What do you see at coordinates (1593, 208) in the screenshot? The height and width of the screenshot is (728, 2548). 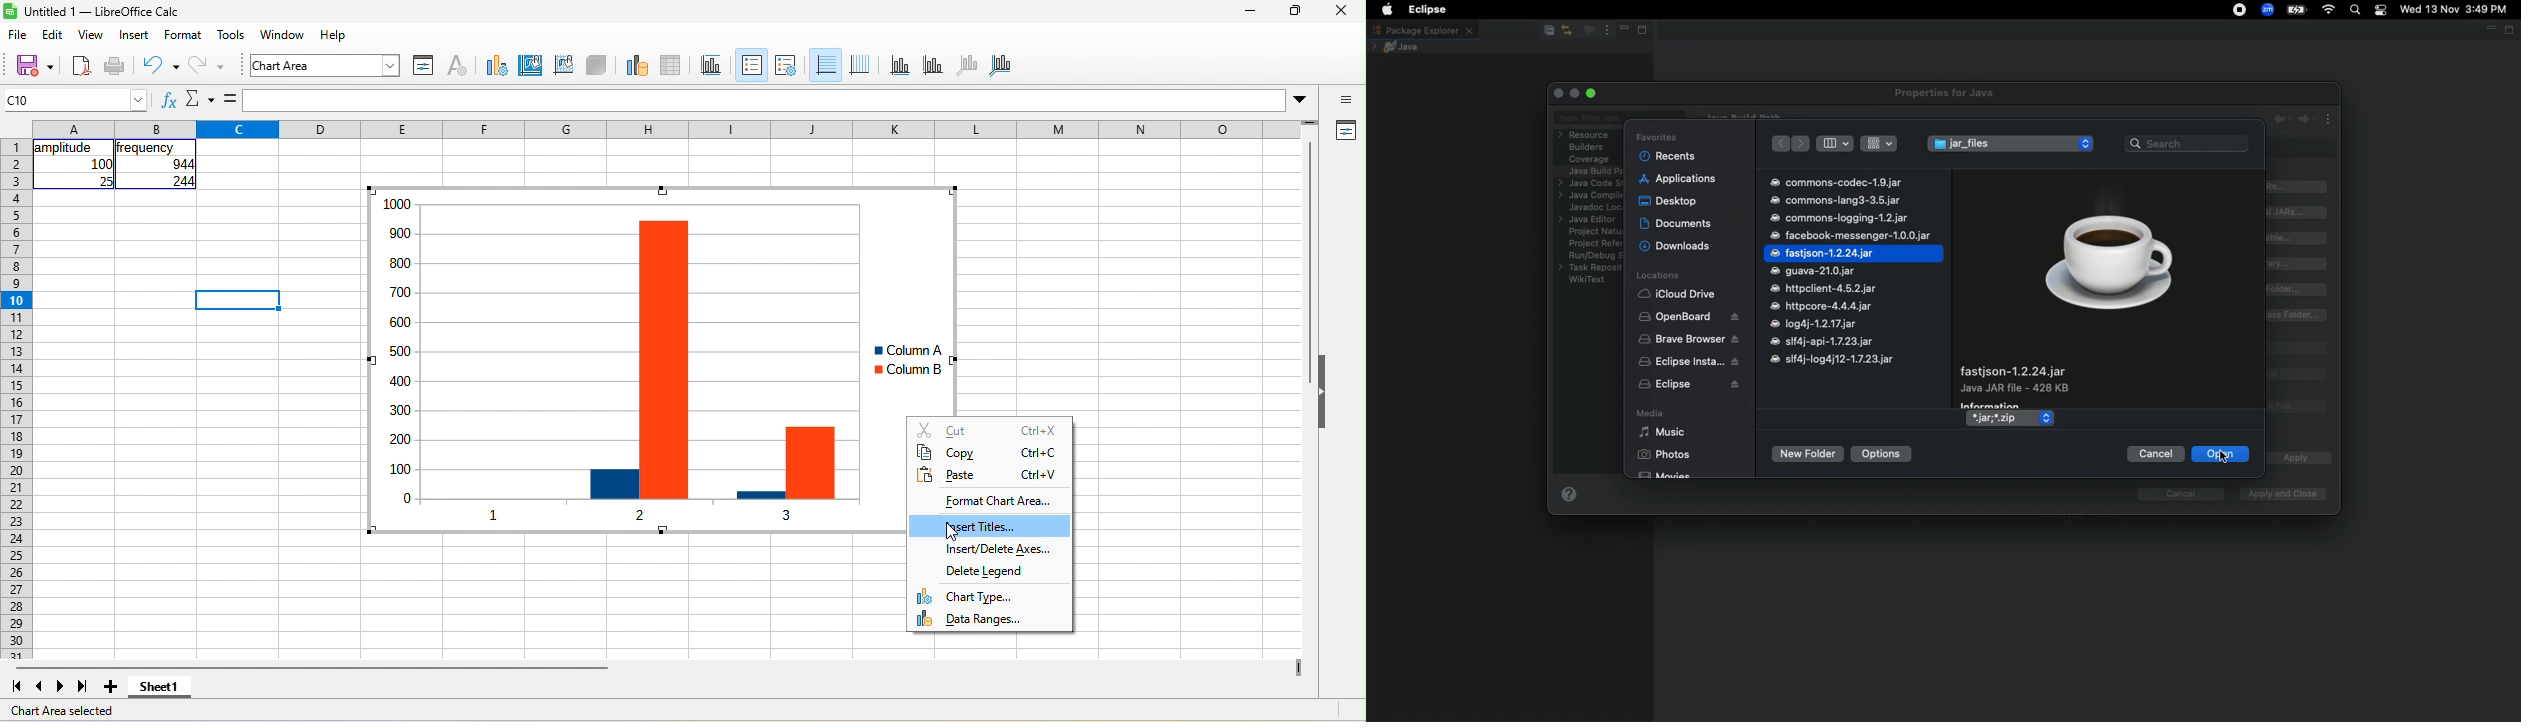 I see `Javadoc location` at bounding box center [1593, 208].